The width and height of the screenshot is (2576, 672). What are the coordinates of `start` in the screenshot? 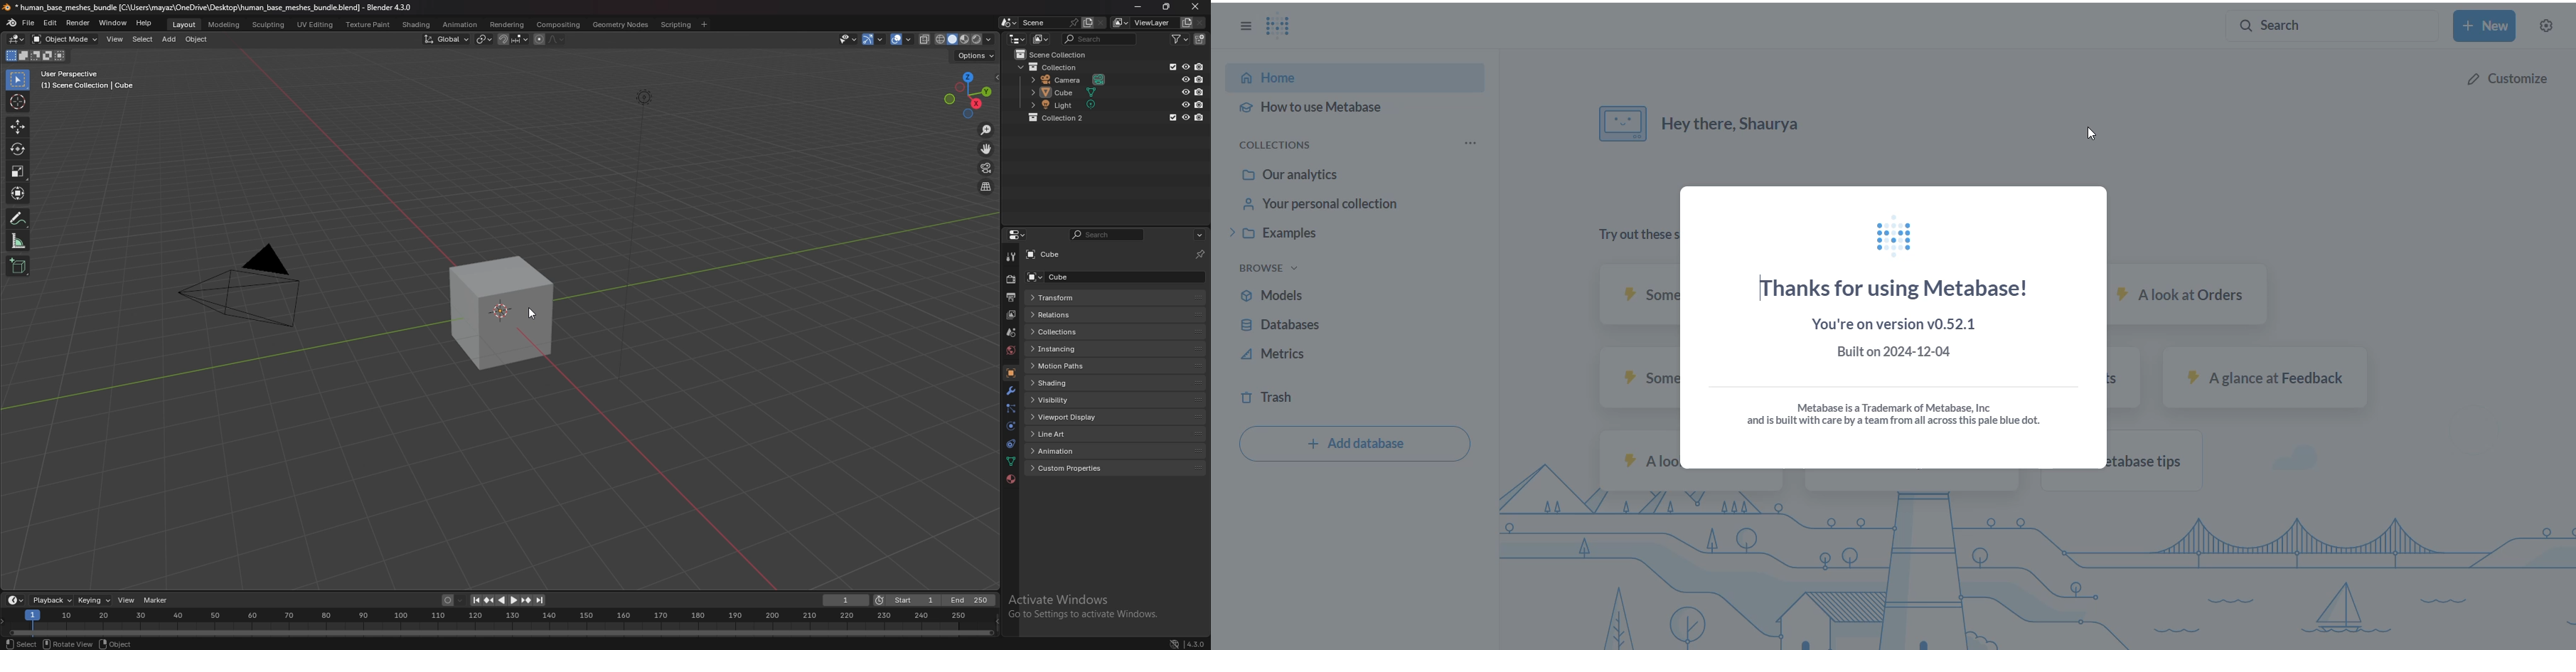 It's located at (906, 600).